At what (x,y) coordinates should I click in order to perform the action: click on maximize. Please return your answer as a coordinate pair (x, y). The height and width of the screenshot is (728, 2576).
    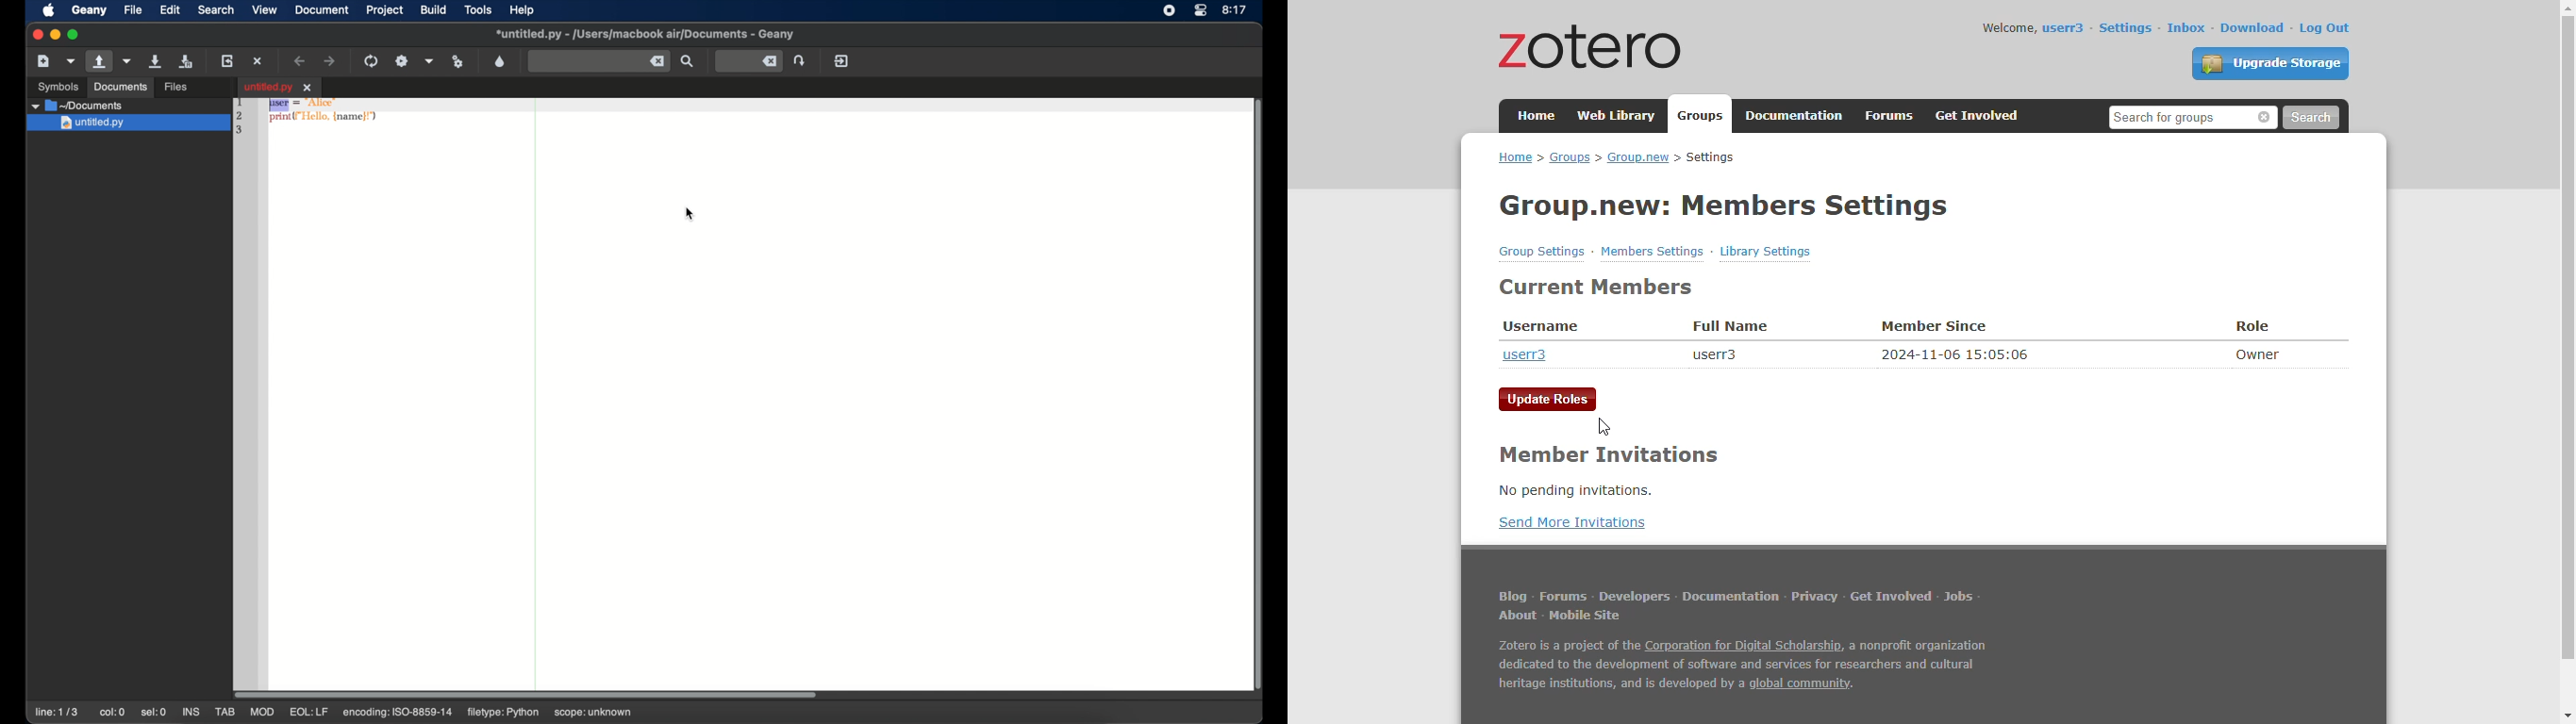
    Looking at the image, I should click on (75, 35).